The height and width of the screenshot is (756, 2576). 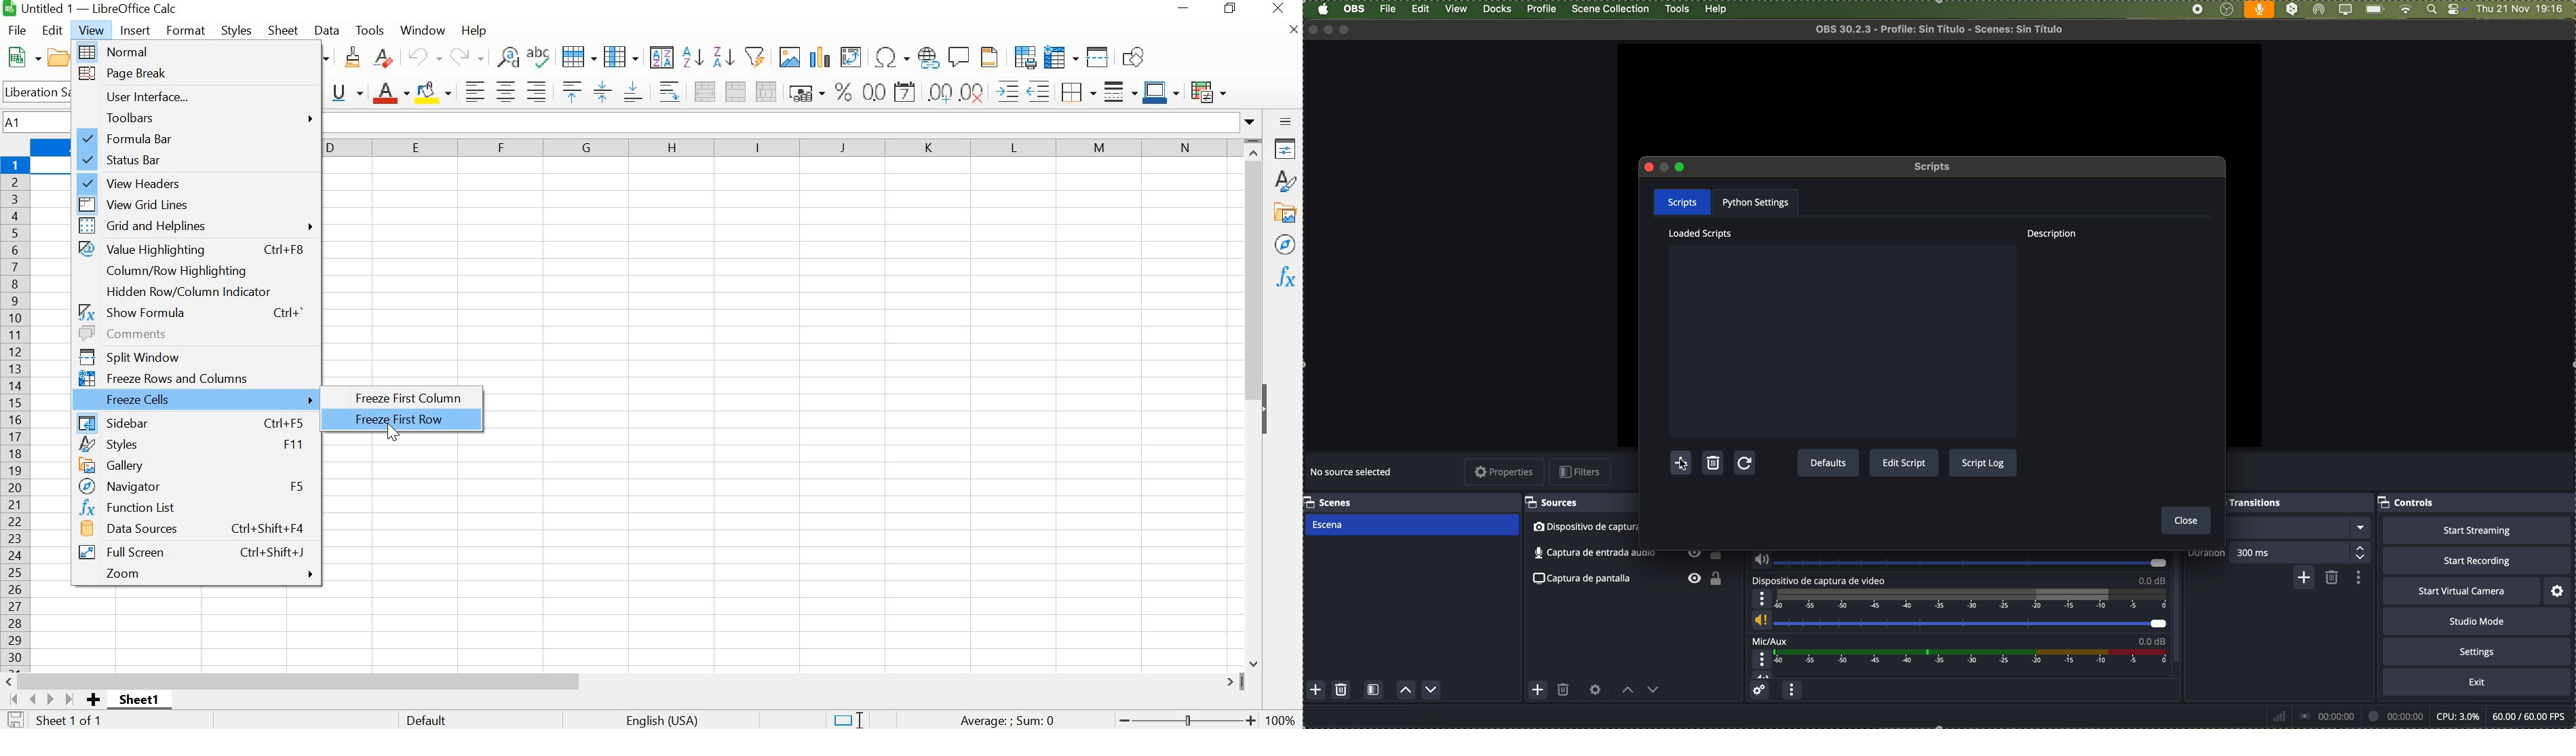 I want to click on SPELLING, so click(x=541, y=58).